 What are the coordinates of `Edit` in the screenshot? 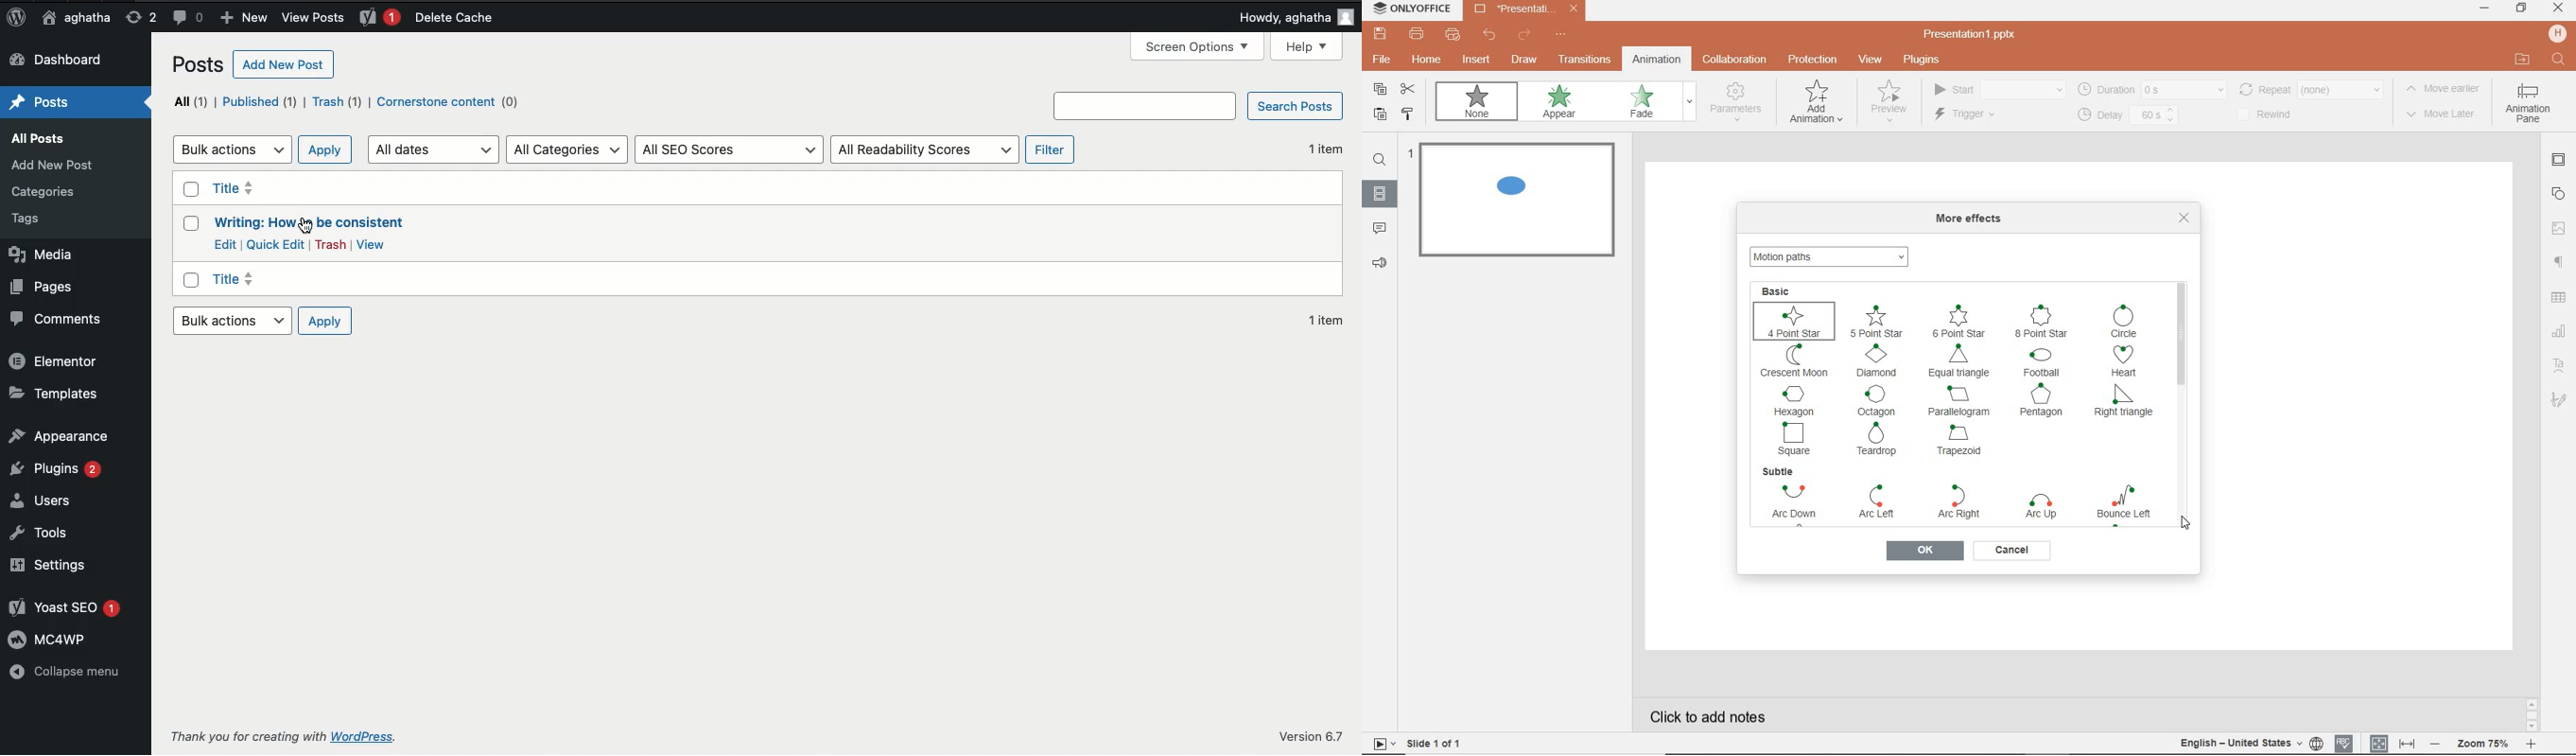 It's located at (226, 242).